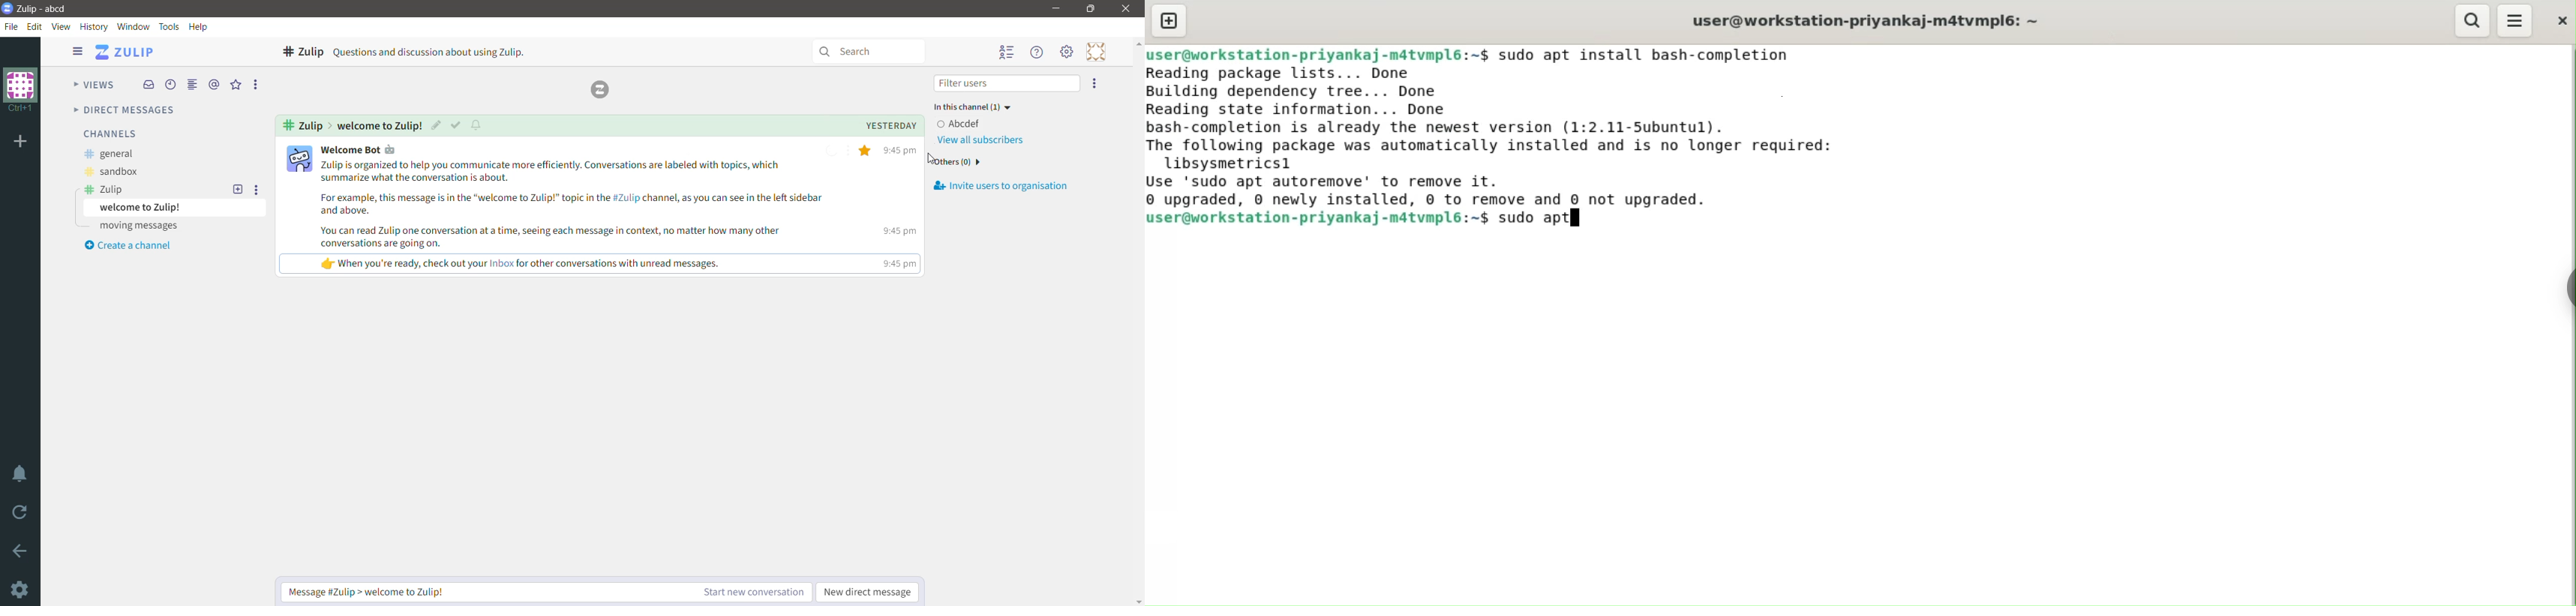 The width and height of the screenshot is (2576, 616). I want to click on Application Logo, so click(7, 9).